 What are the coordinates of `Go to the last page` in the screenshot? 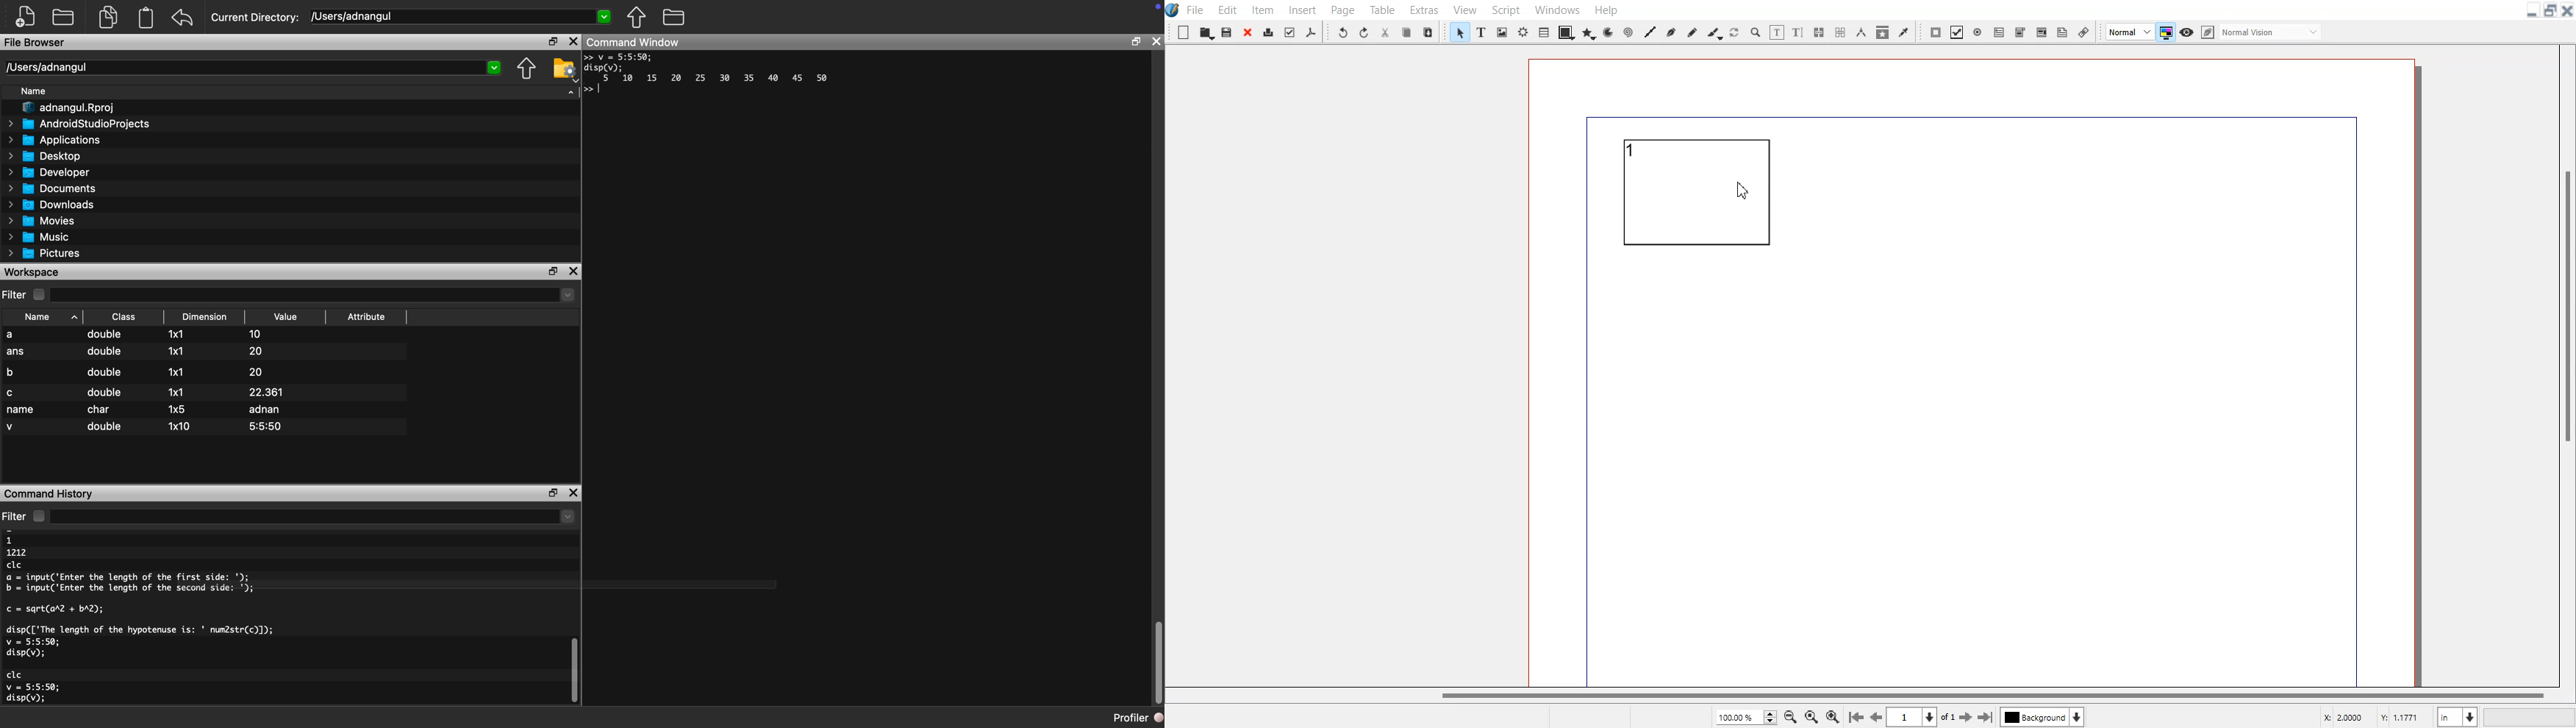 It's located at (1985, 717).